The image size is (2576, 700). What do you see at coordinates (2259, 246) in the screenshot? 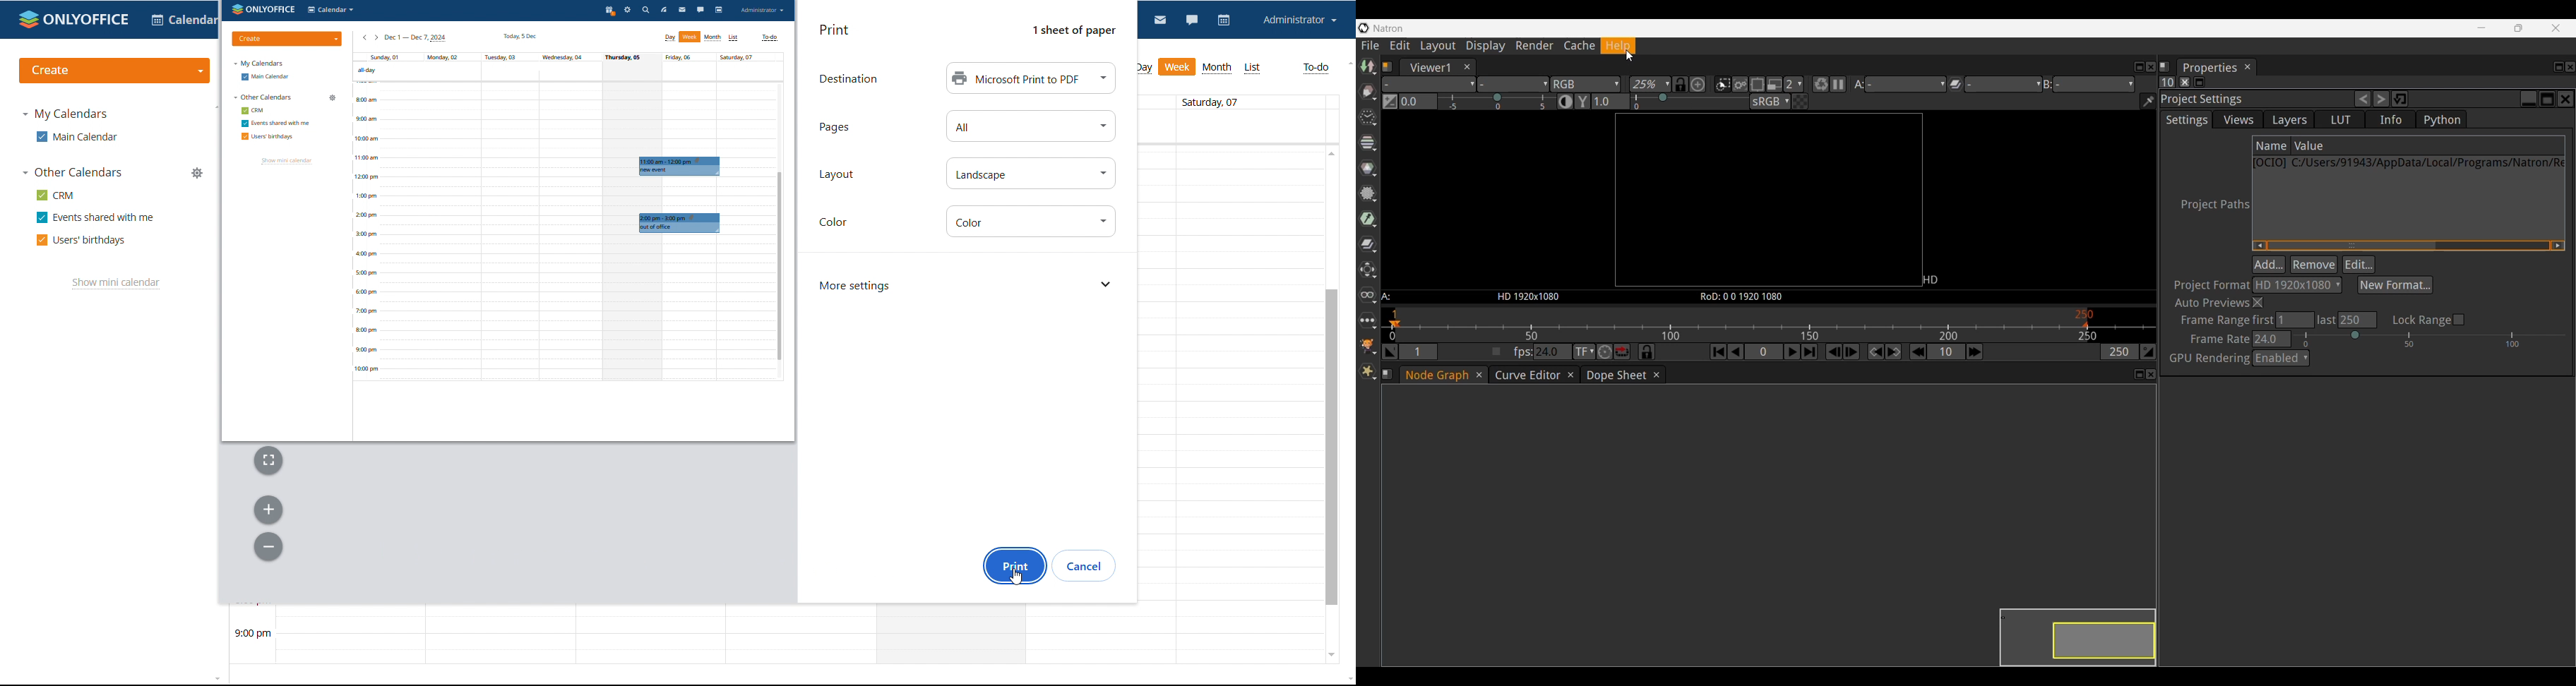
I see `Quick slide to left` at bounding box center [2259, 246].